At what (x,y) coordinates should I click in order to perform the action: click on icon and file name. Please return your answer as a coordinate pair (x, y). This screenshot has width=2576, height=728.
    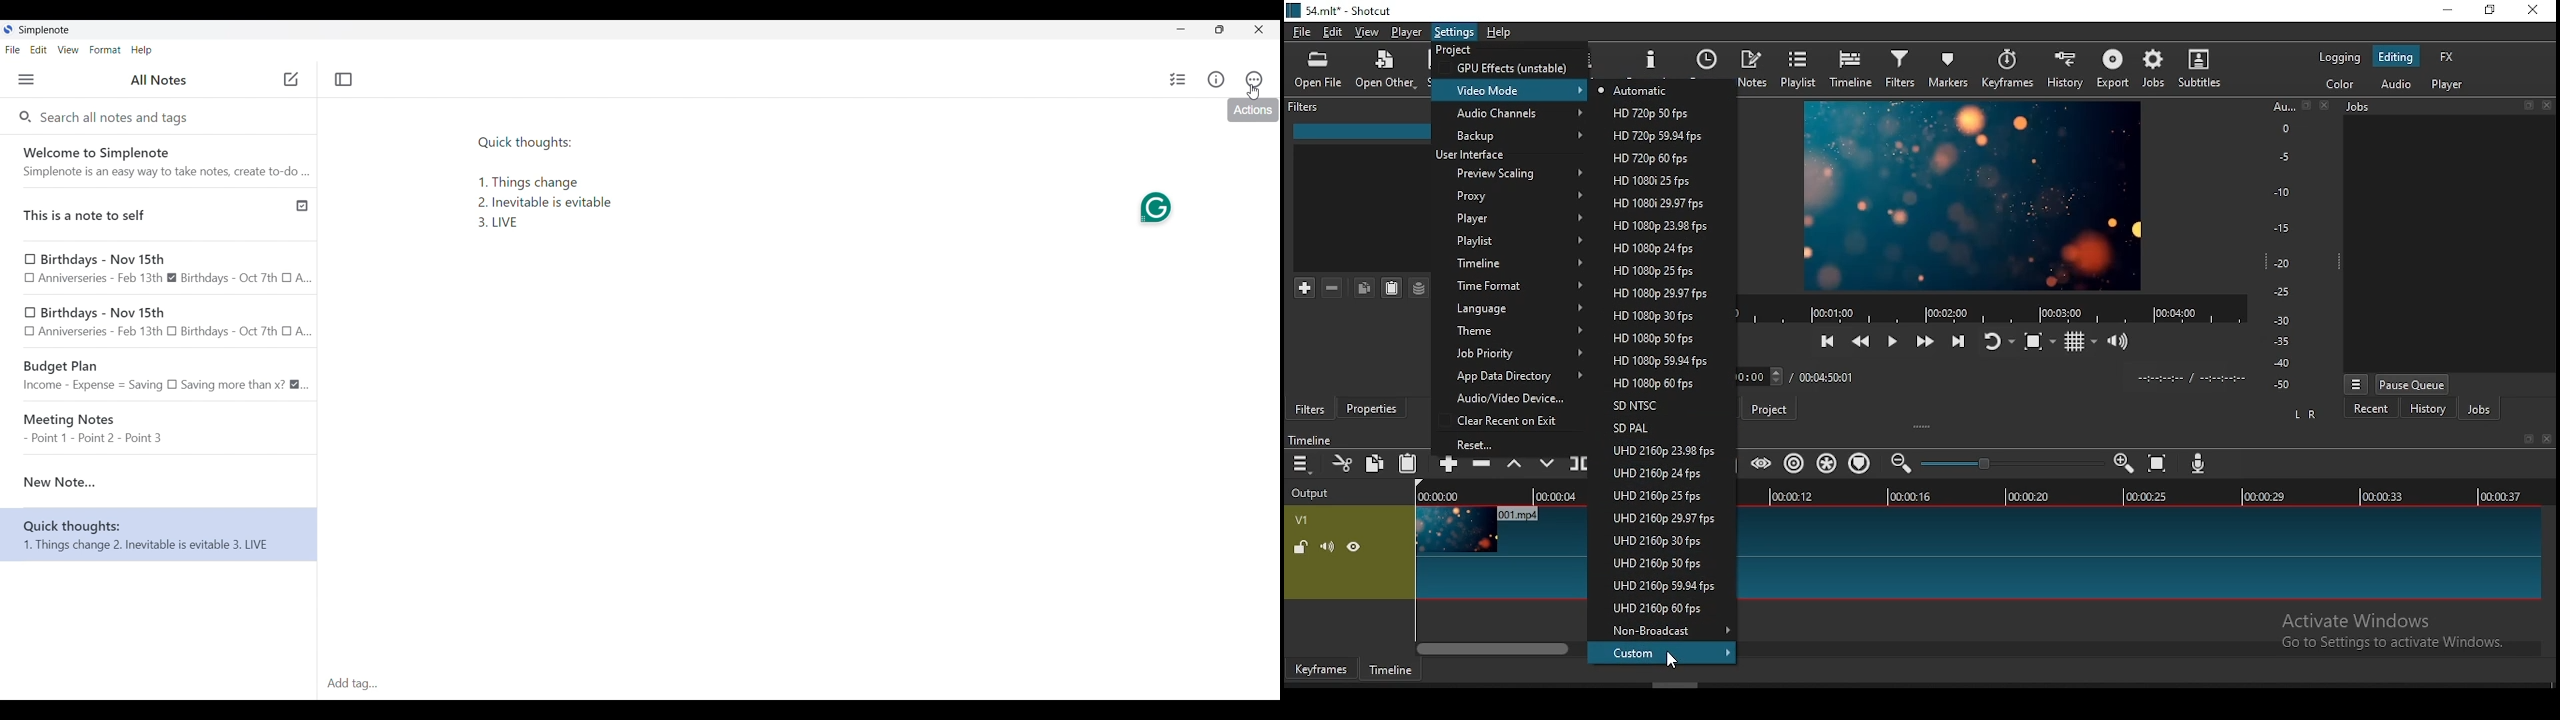
    Looking at the image, I should click on (1342, 9).